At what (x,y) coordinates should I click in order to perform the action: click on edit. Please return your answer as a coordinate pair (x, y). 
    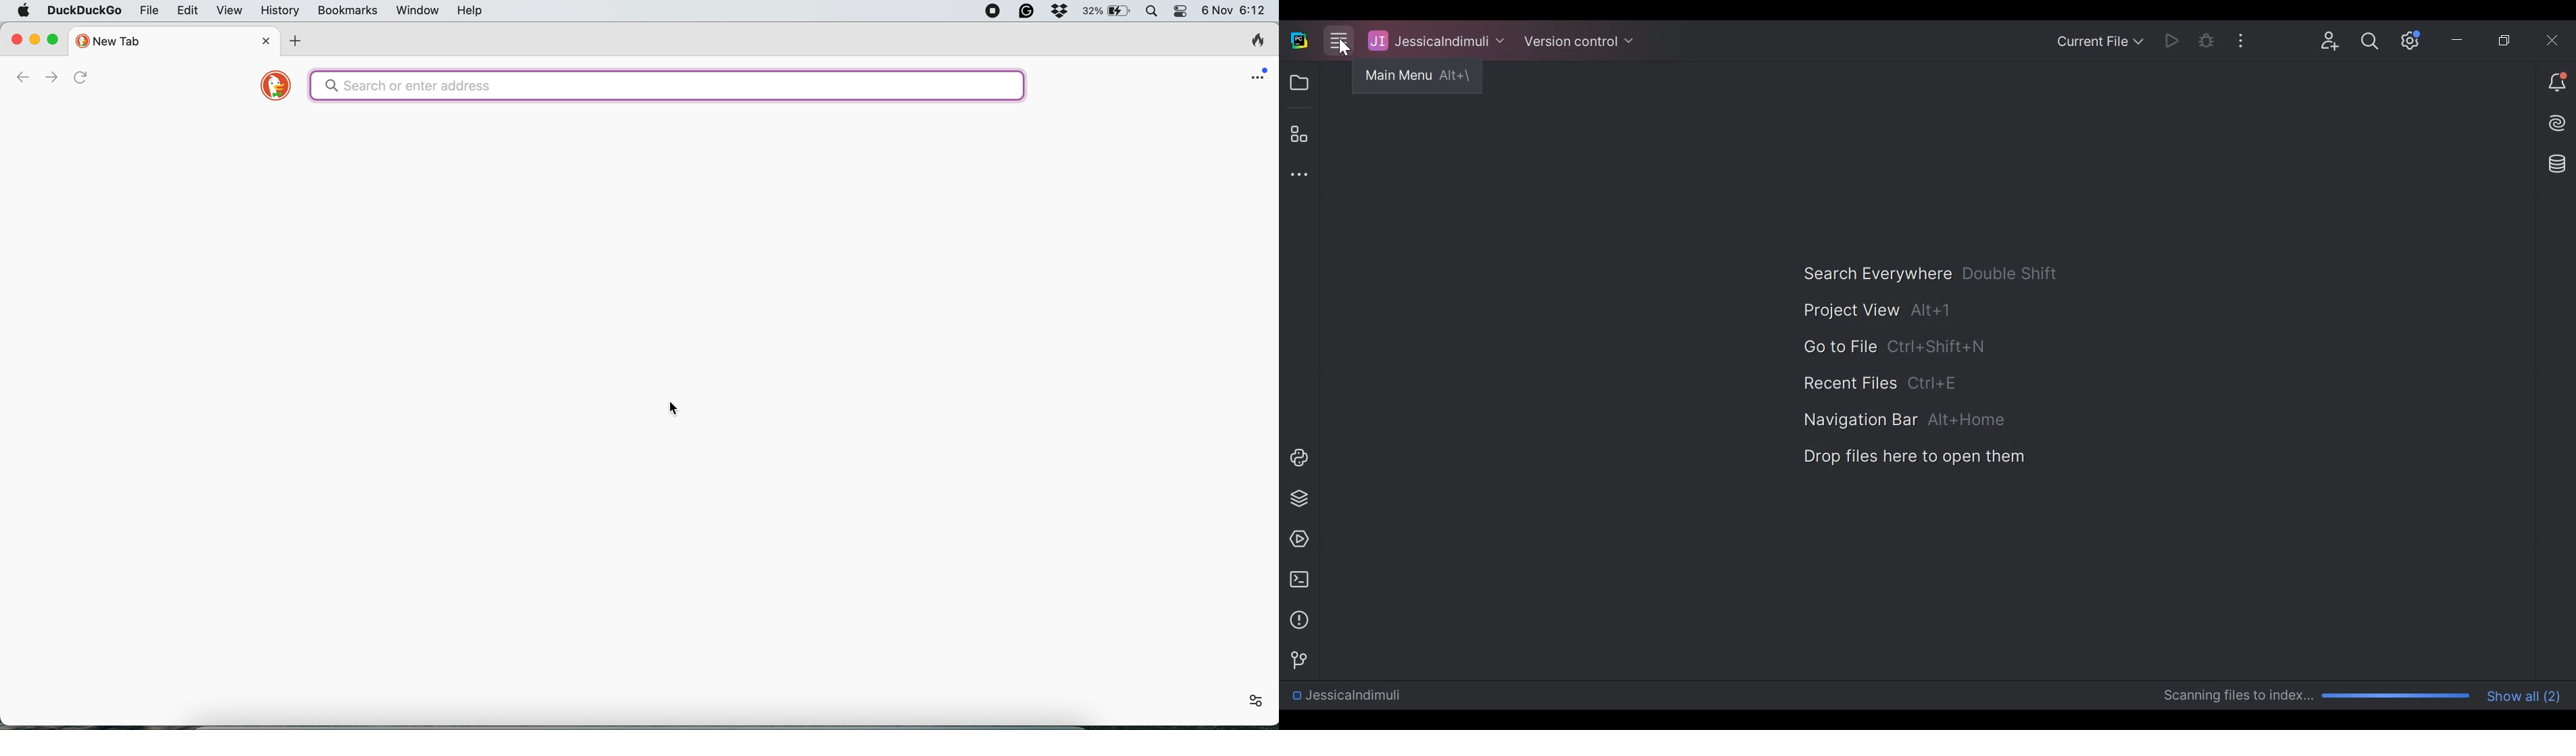
    Looking at the image, I should click on (189, 10).